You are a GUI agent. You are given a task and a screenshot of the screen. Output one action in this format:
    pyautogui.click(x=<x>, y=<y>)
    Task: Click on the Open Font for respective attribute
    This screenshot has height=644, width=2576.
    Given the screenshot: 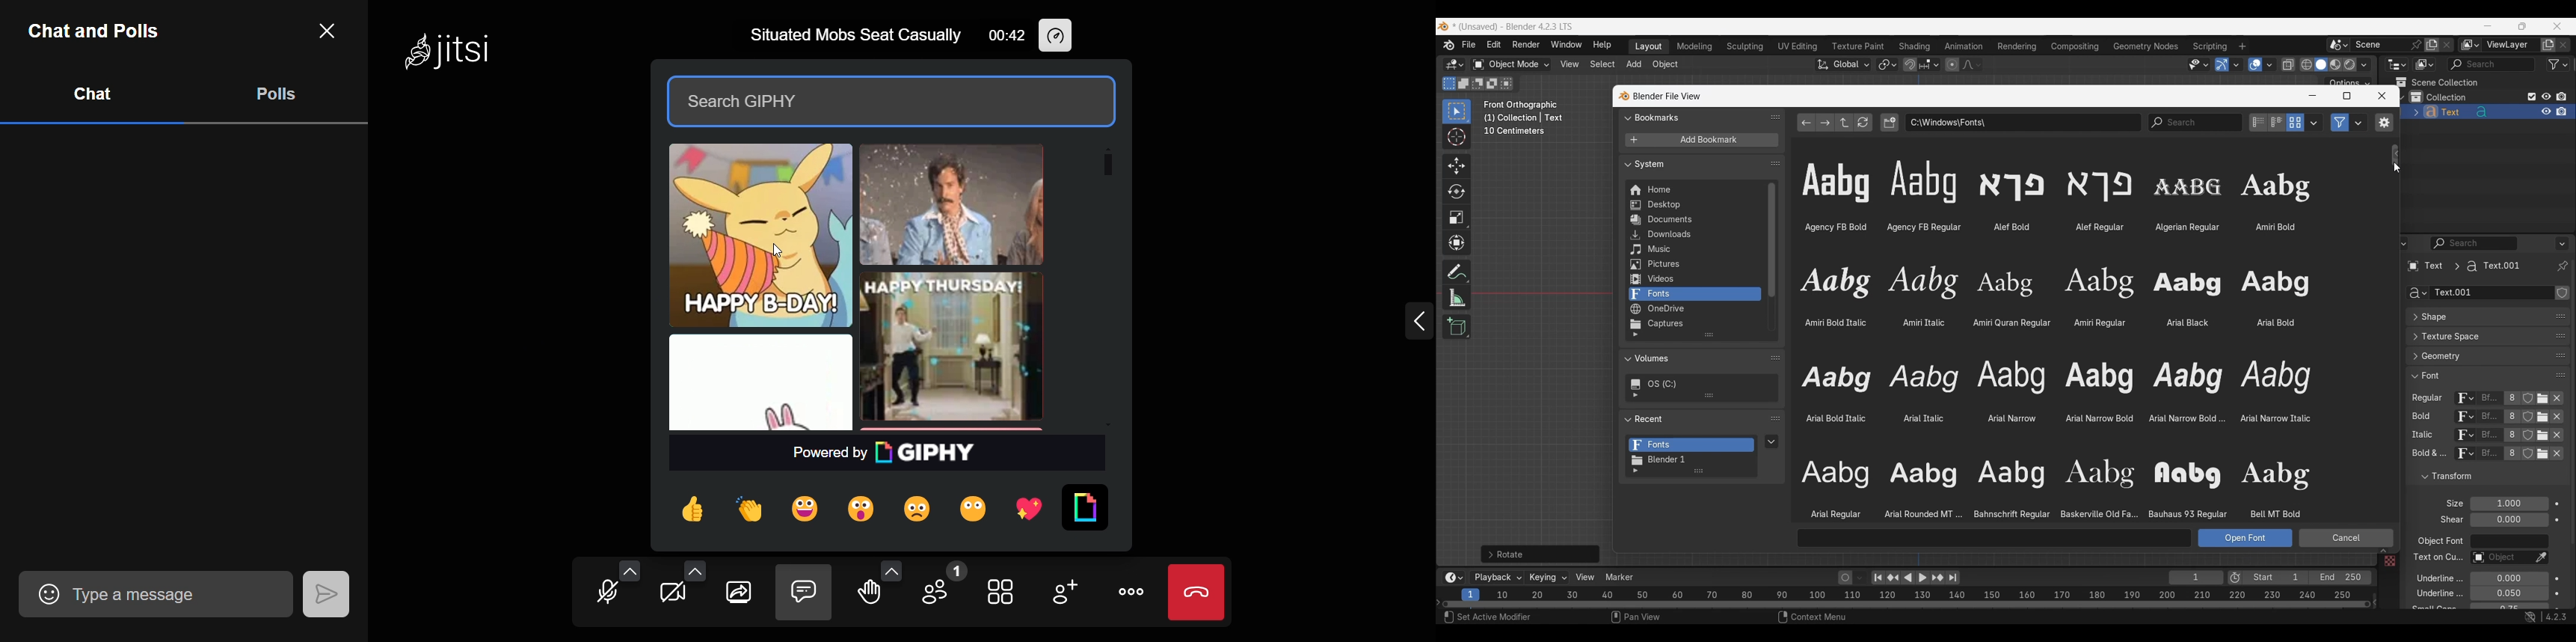 What is the action you would take?
    pyautogui.click(x=2543, y=400)
    